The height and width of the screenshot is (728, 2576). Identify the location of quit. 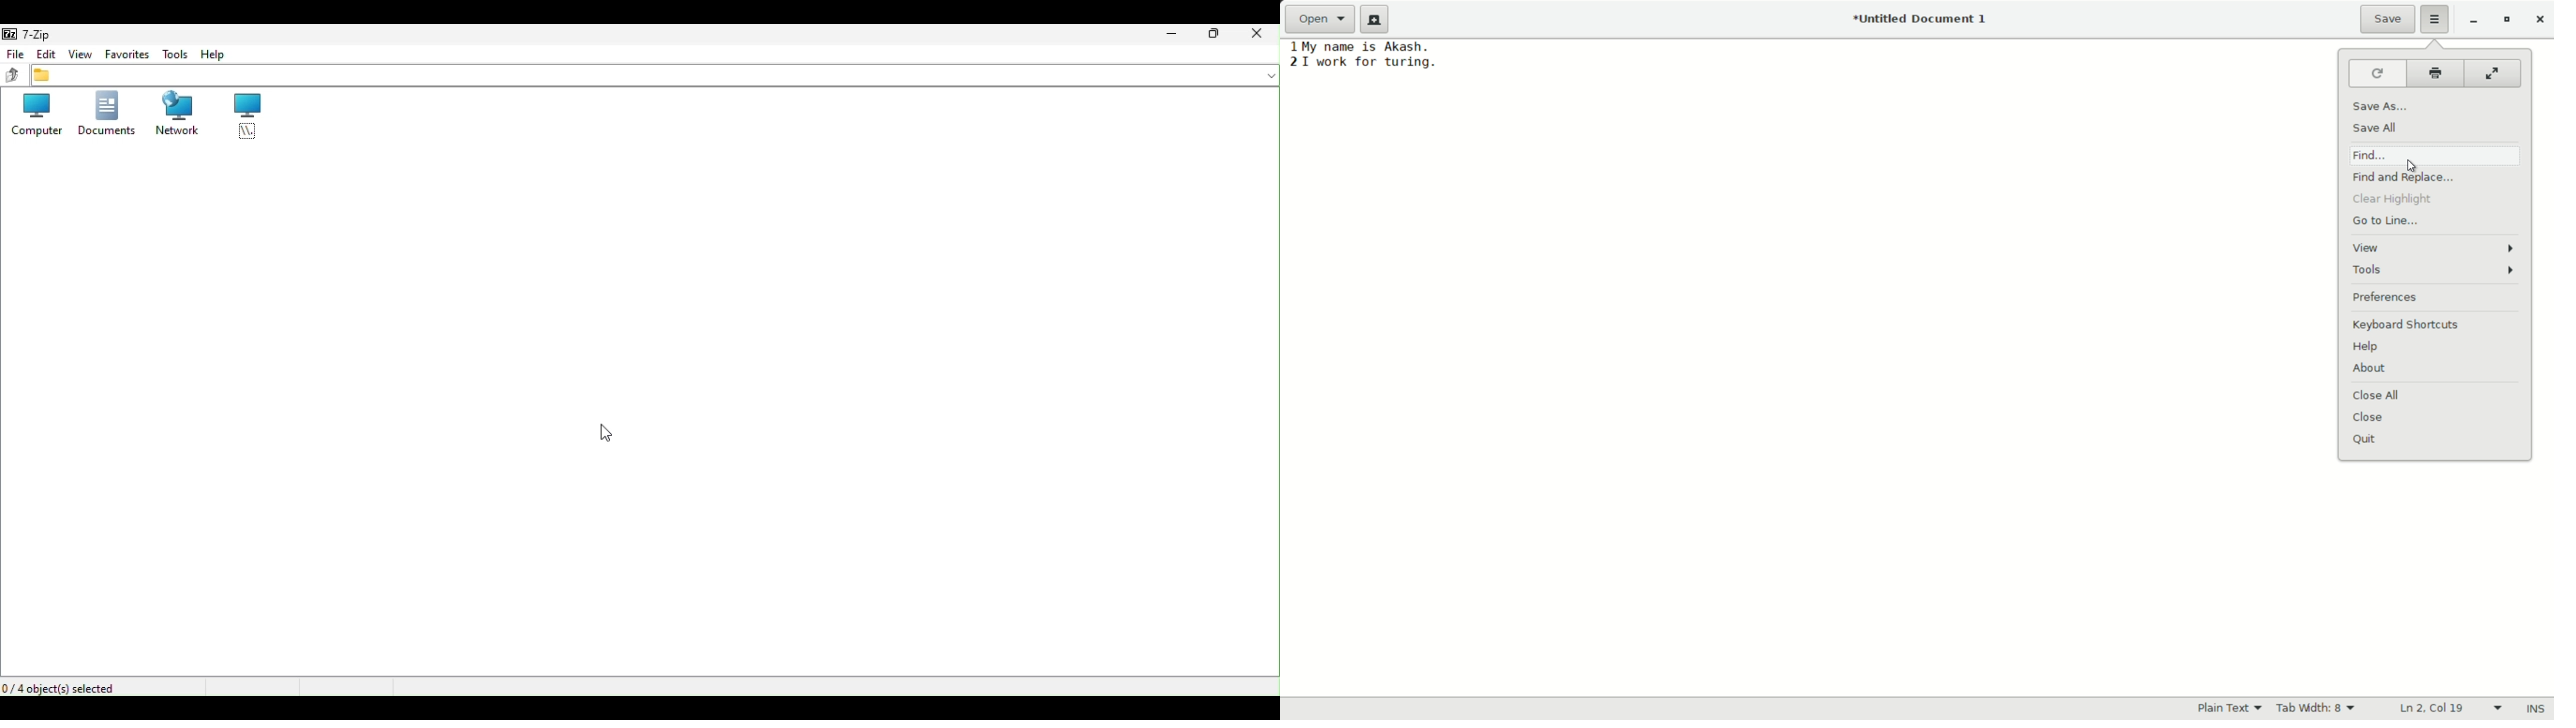
(2364, 441).